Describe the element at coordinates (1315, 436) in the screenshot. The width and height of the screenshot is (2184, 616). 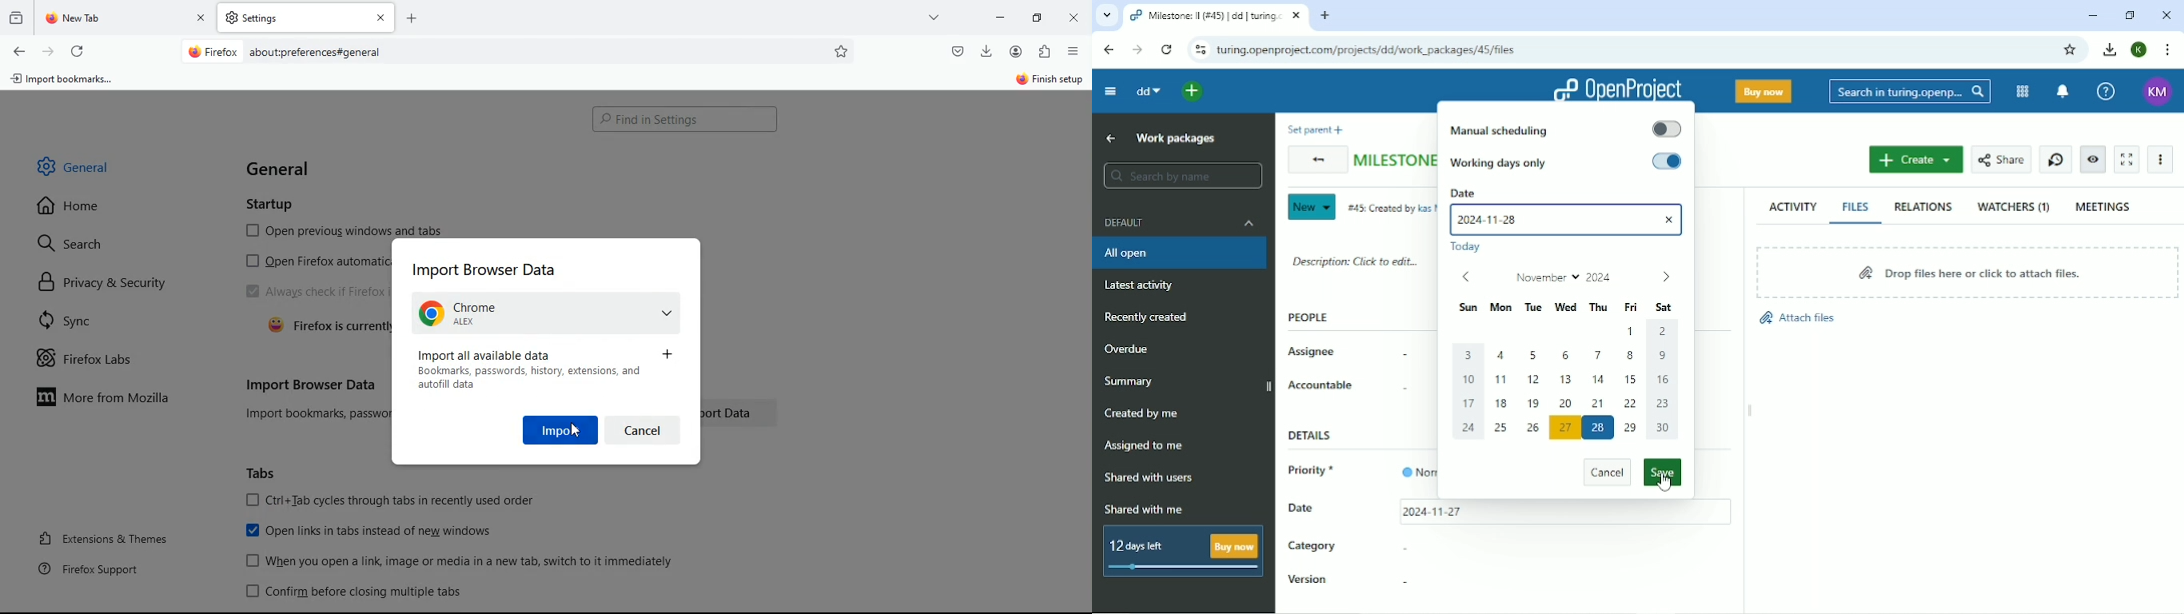
I see `Details` at that location.